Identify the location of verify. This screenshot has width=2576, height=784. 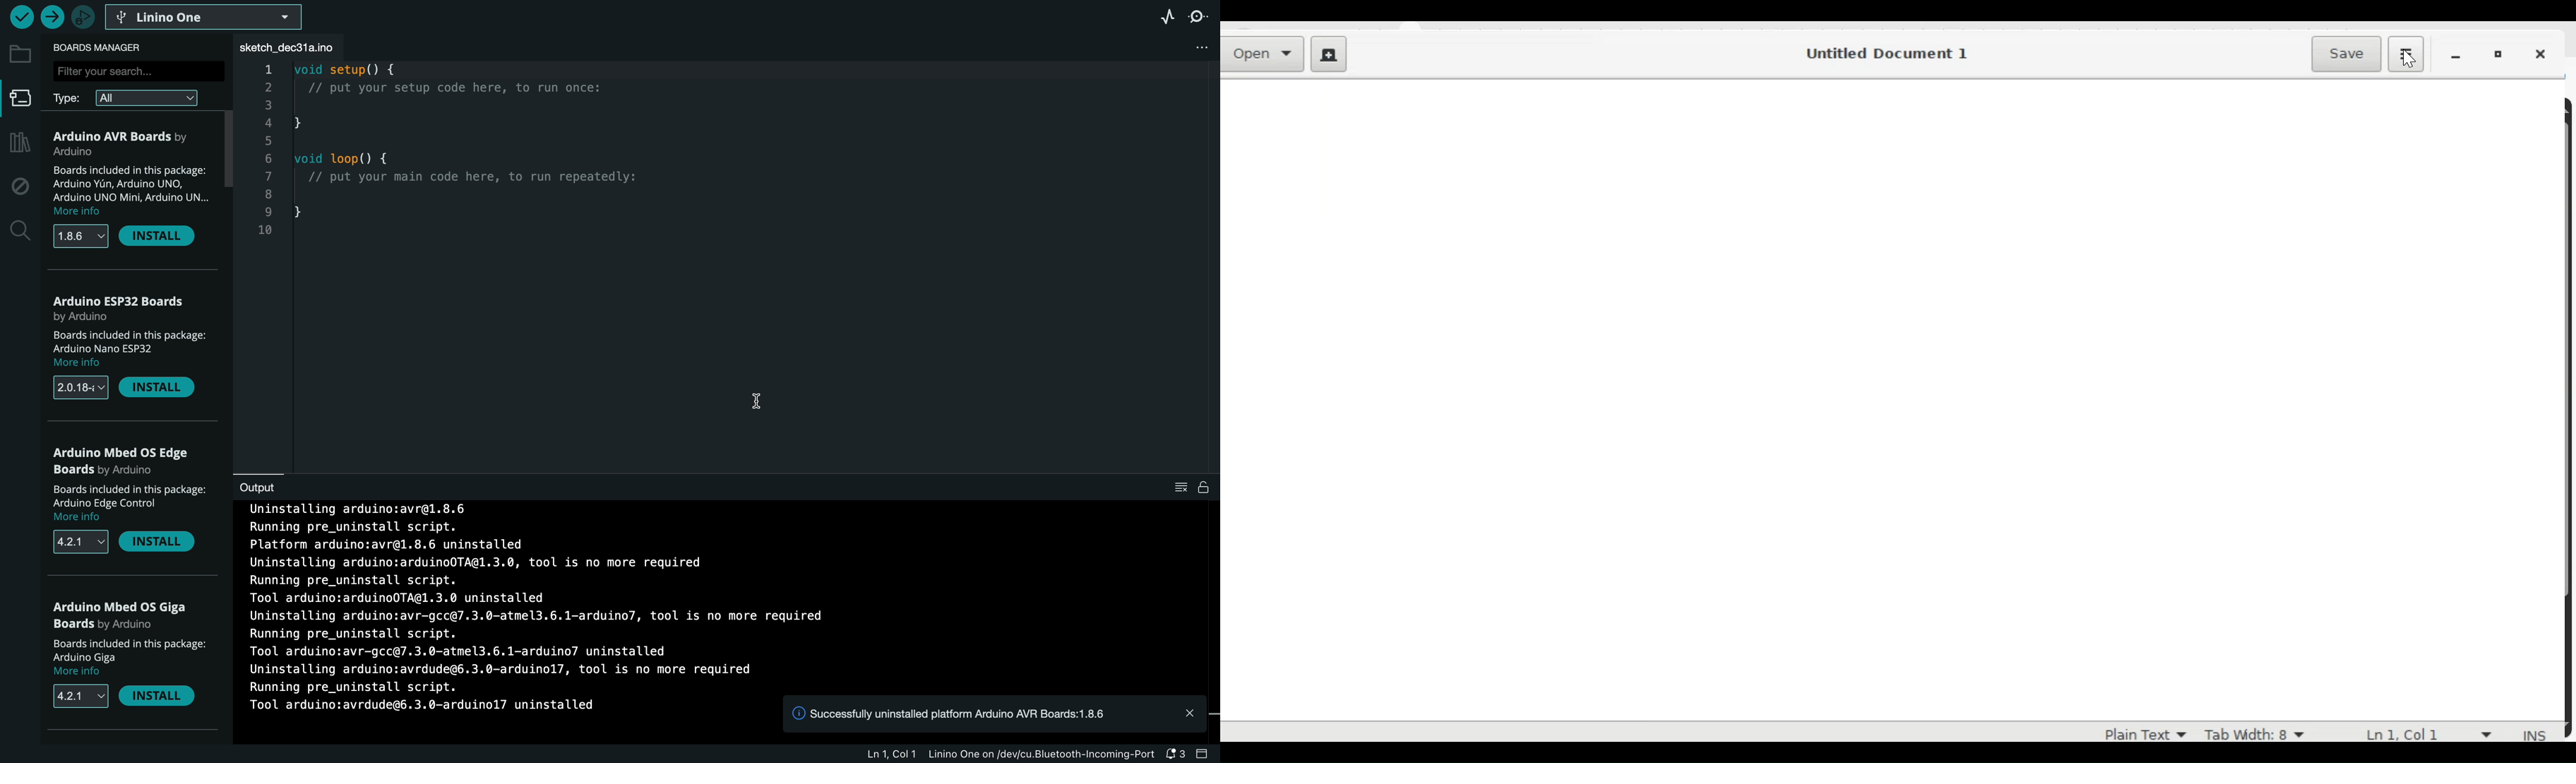
(21, 19).